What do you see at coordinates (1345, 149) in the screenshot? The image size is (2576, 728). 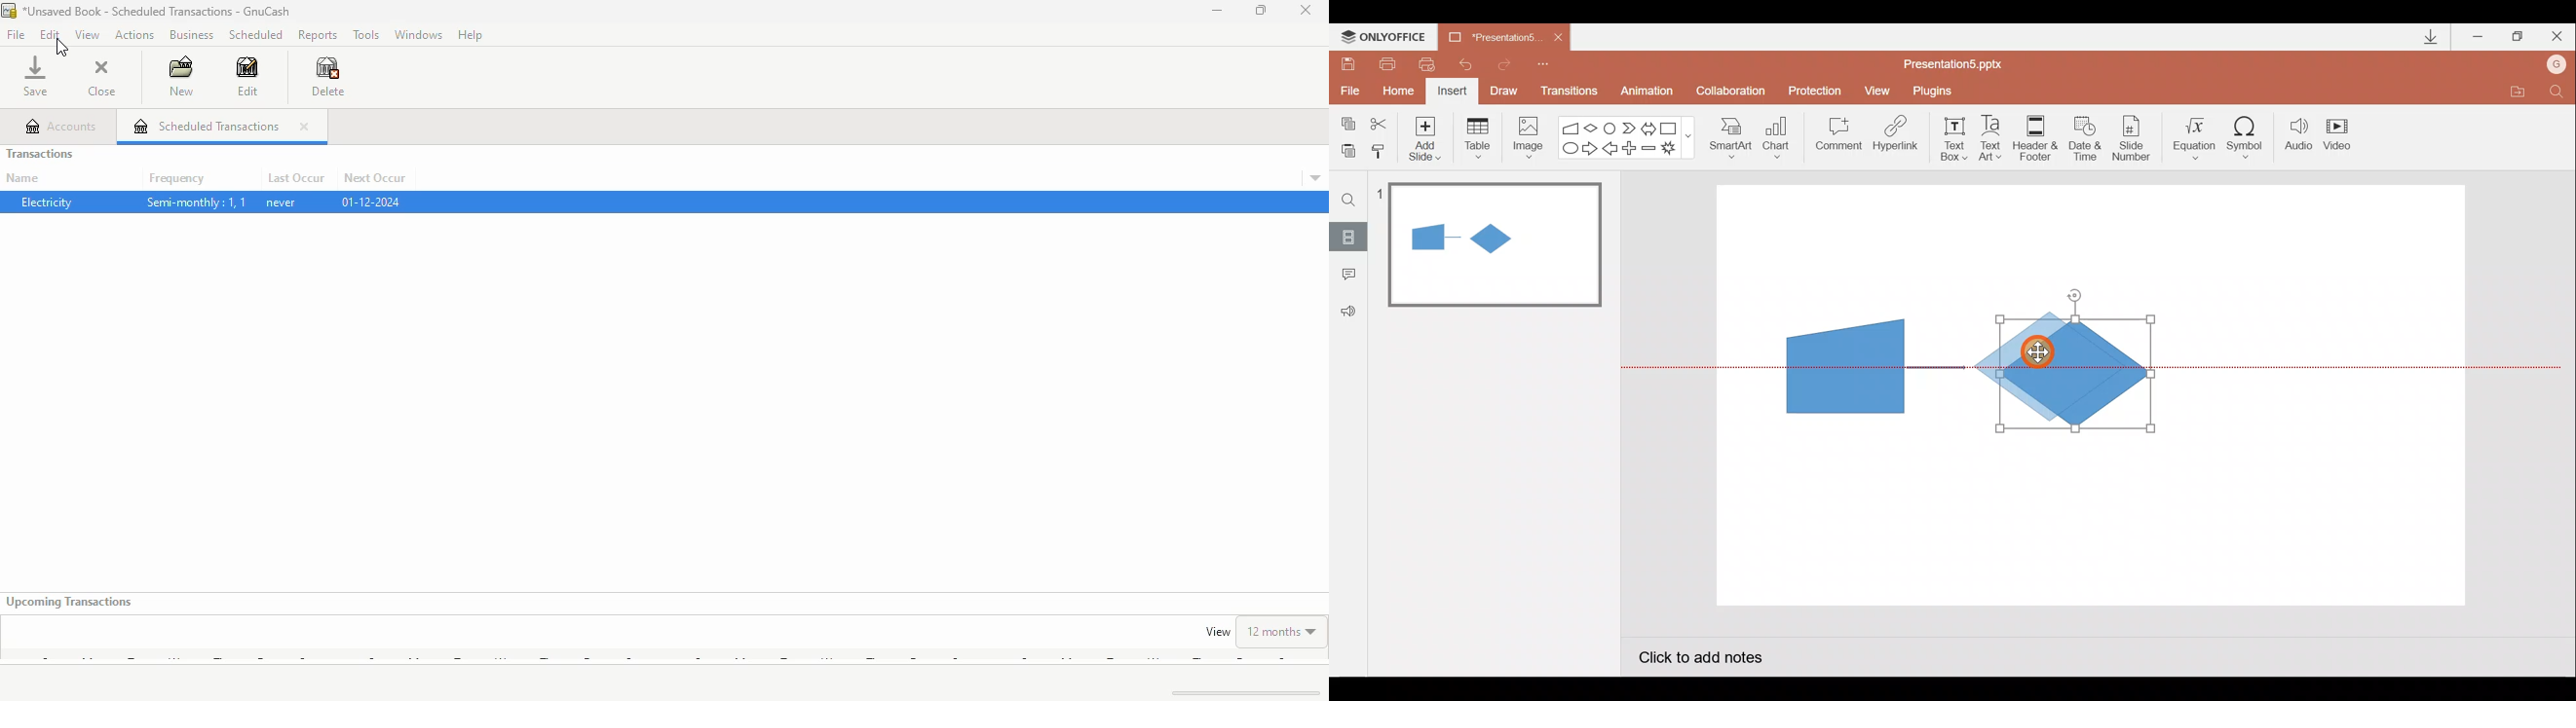 I see `Paste` at bounding box center [1345, 149].